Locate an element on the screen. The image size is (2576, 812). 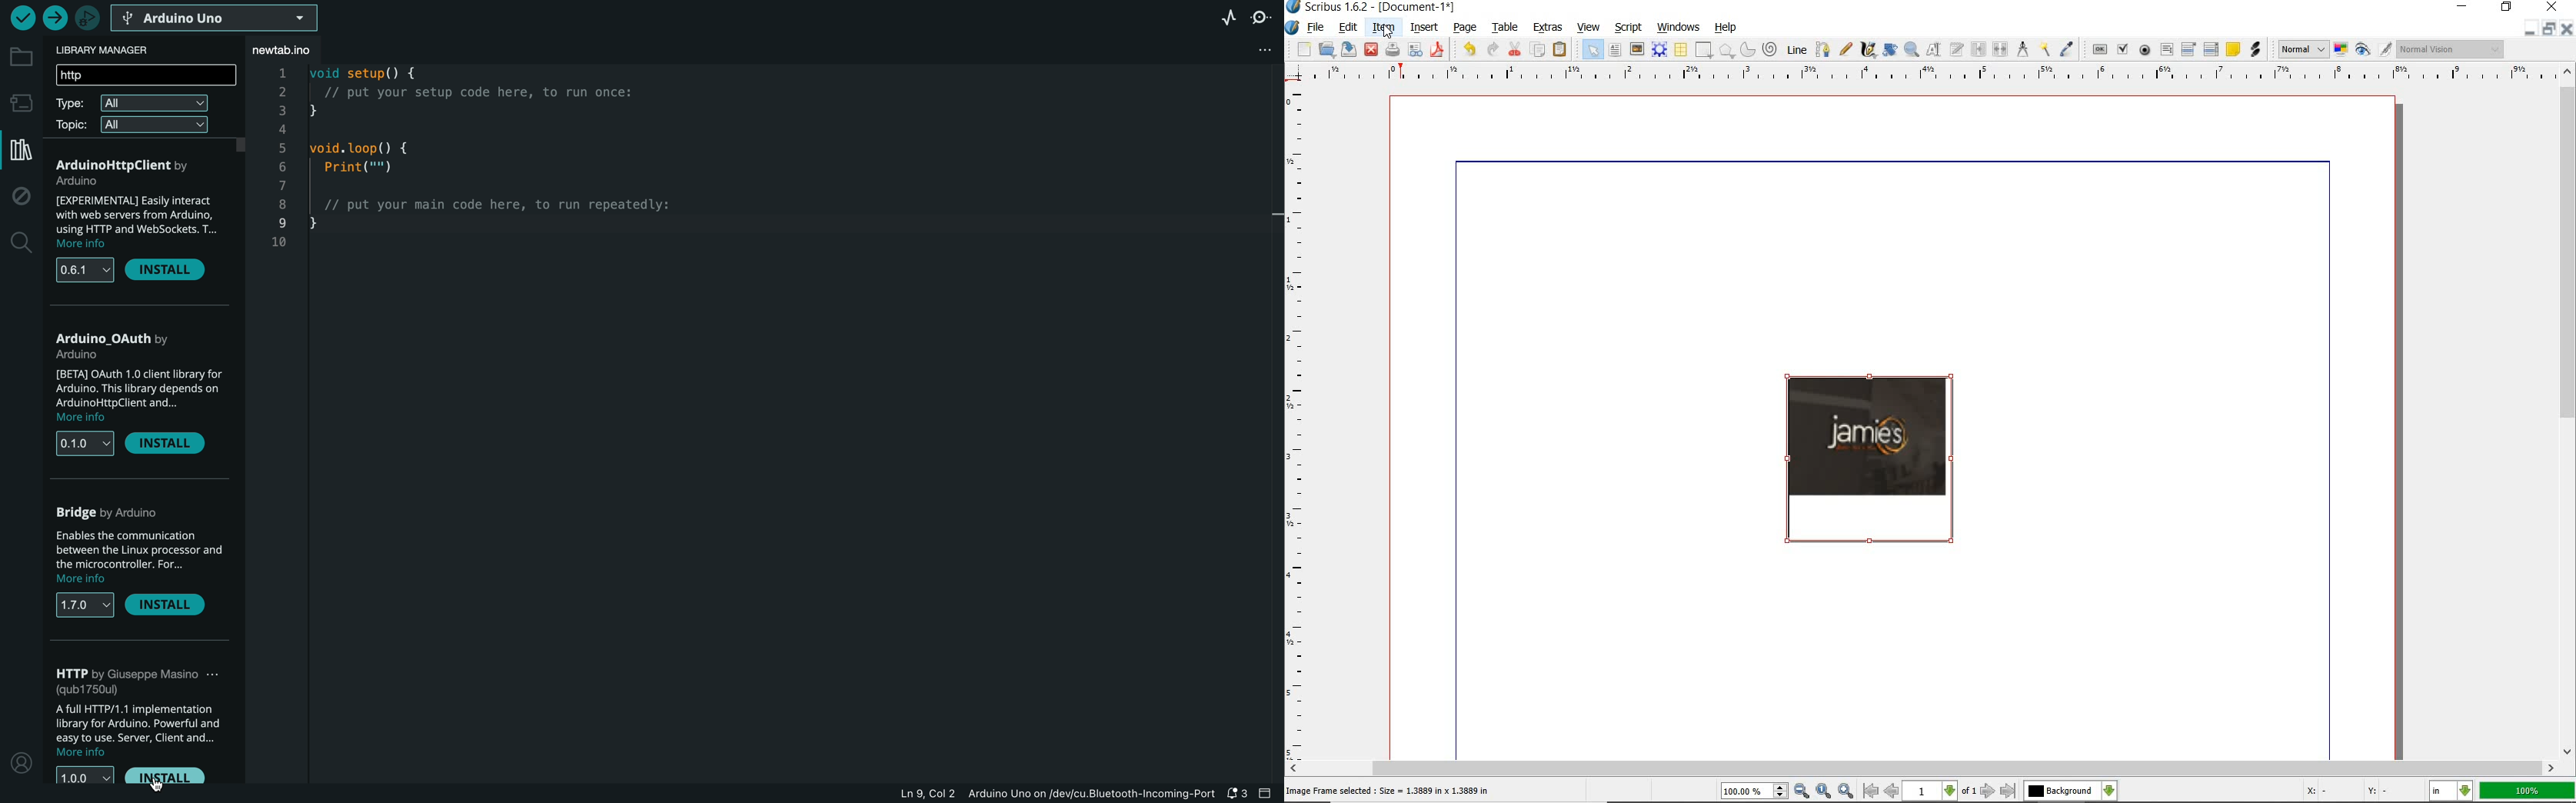
polygon is located at coordinates (1727, 50).